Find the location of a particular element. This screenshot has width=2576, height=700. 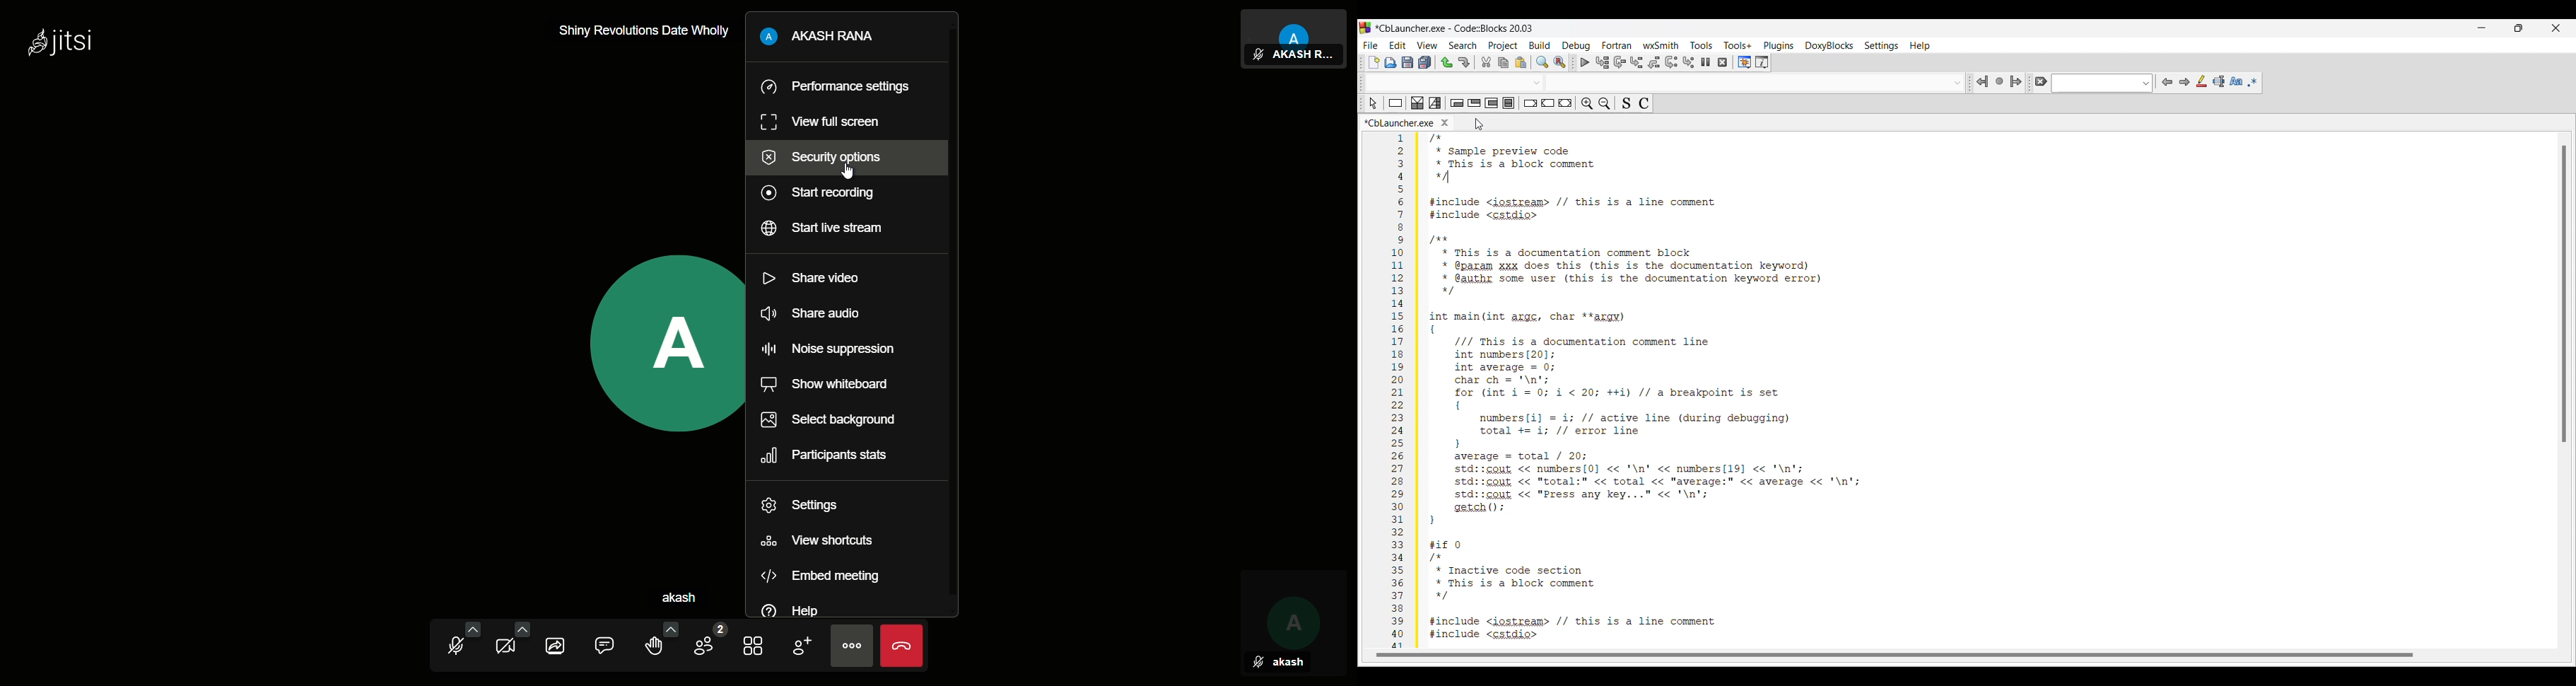

Toggle comments is located at coordinates (1644, 104).